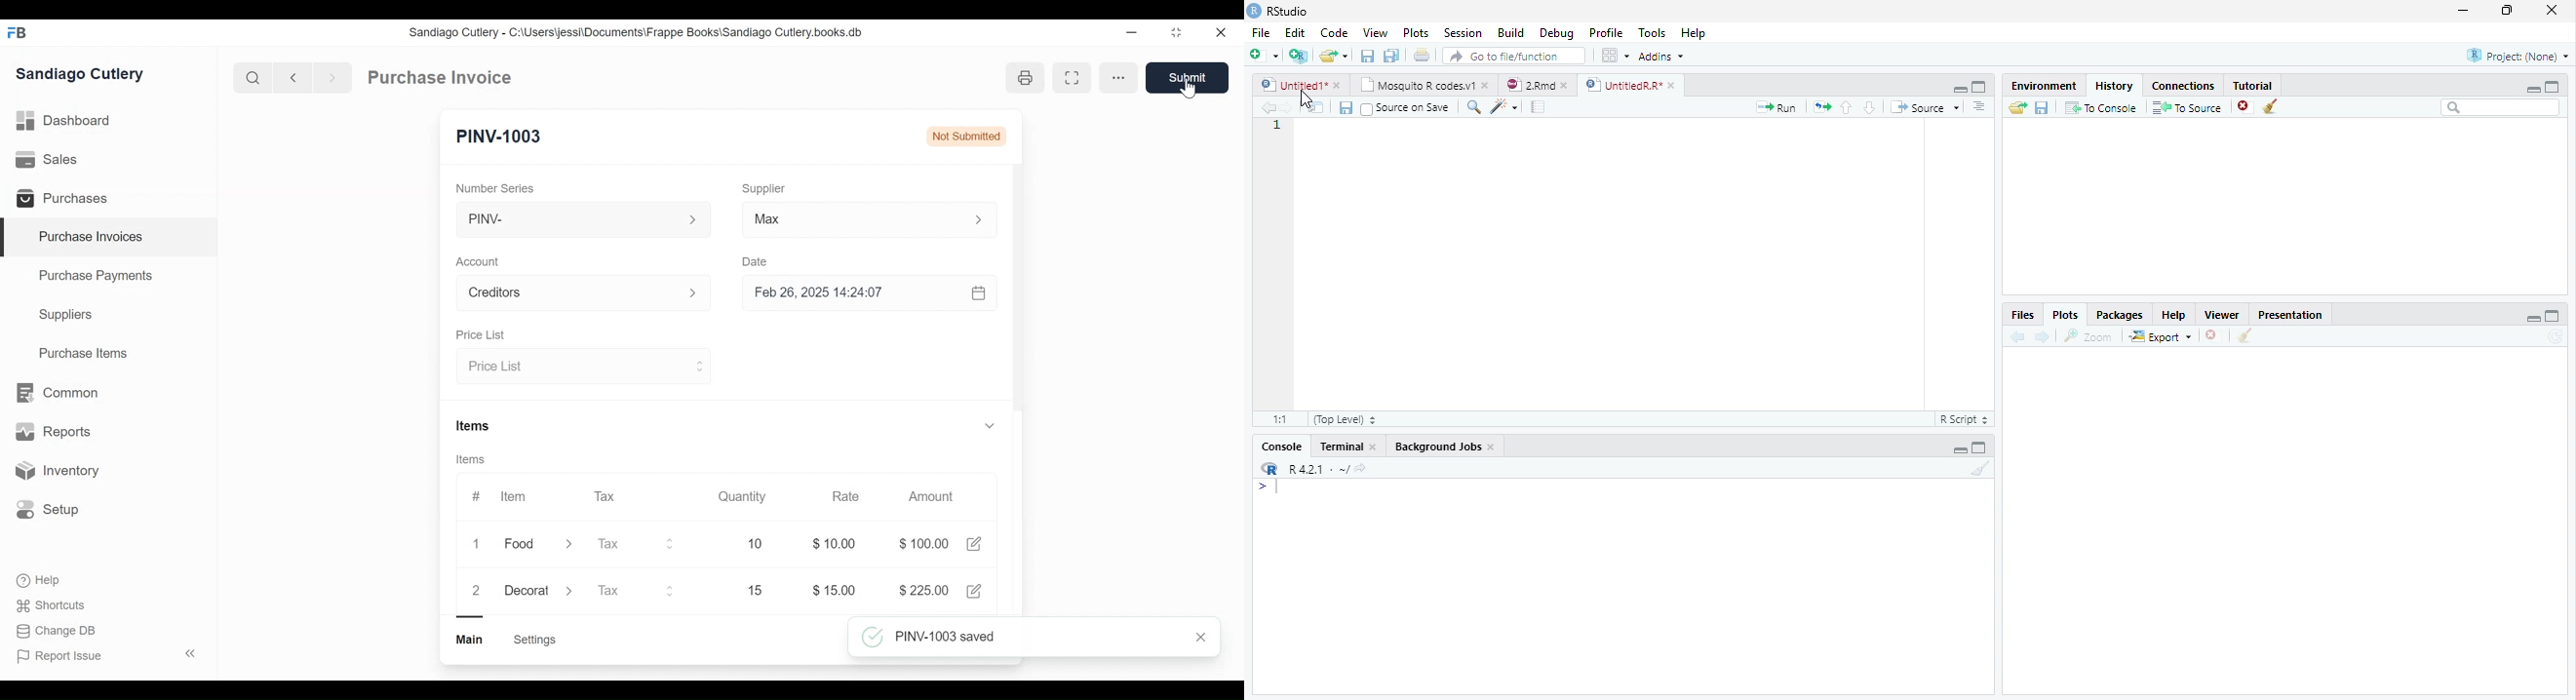 This screenshot has height=700, width=2576. I want to click on Price List, so click(480, 336).